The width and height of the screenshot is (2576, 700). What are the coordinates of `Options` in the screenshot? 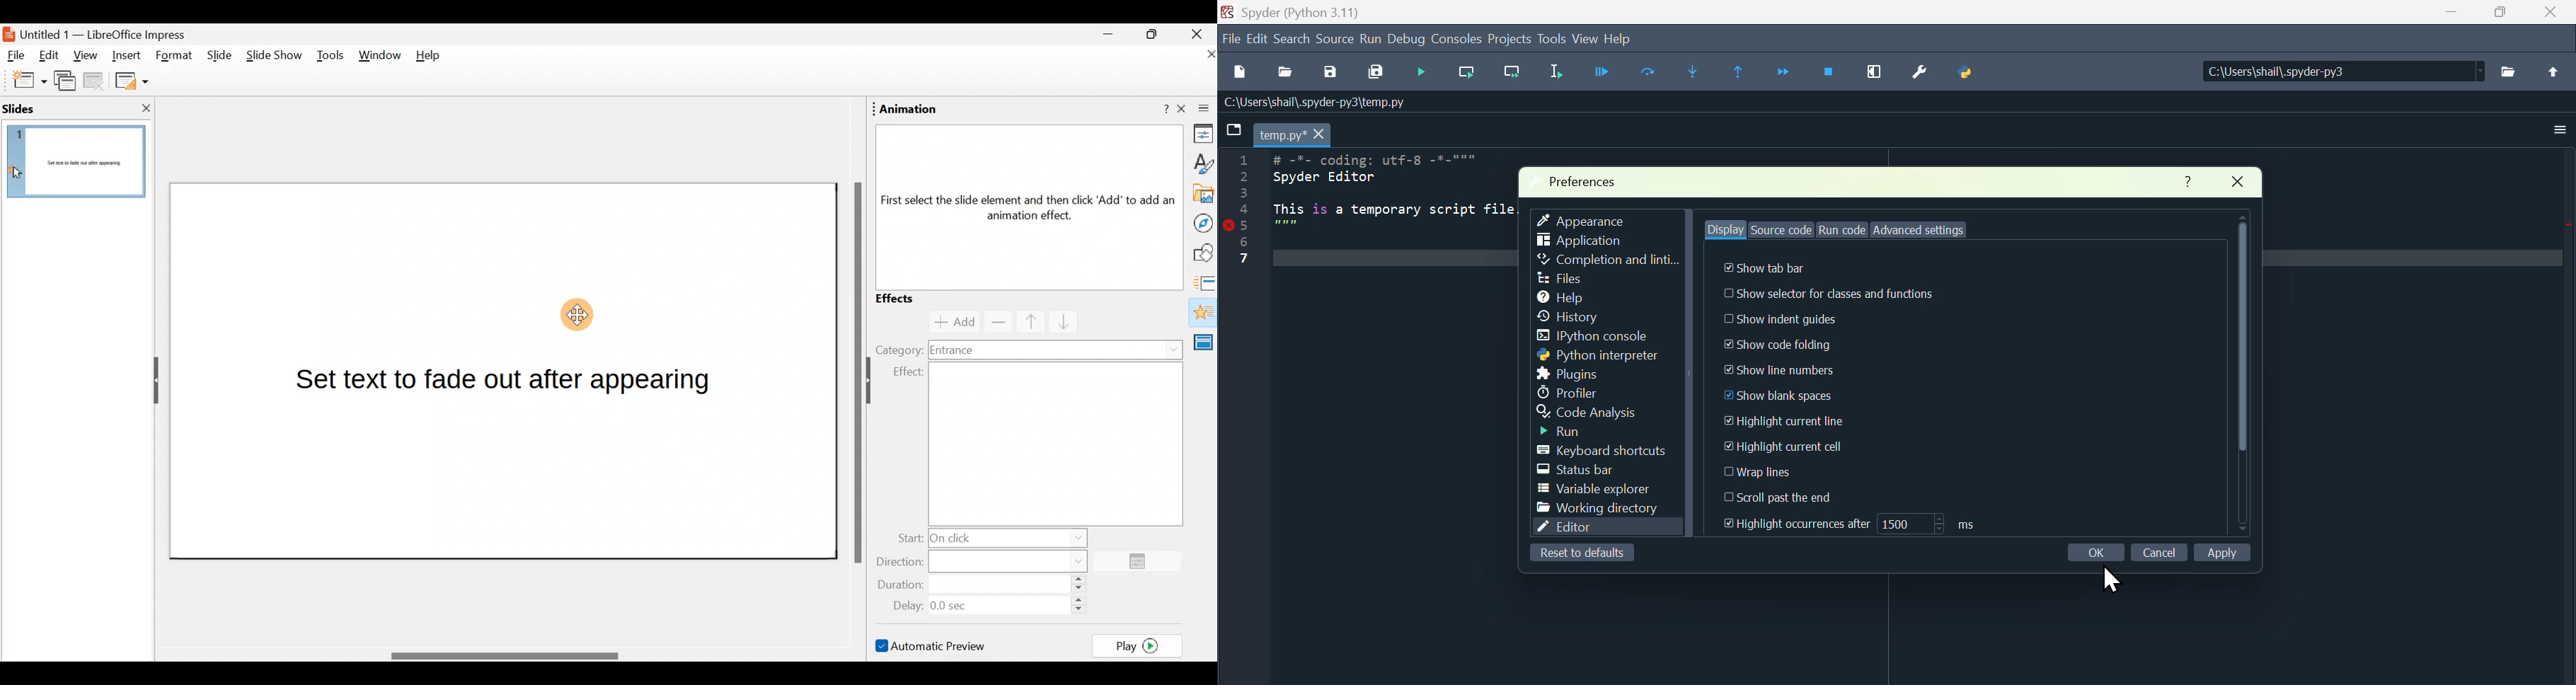 It's located at (1143, 562).